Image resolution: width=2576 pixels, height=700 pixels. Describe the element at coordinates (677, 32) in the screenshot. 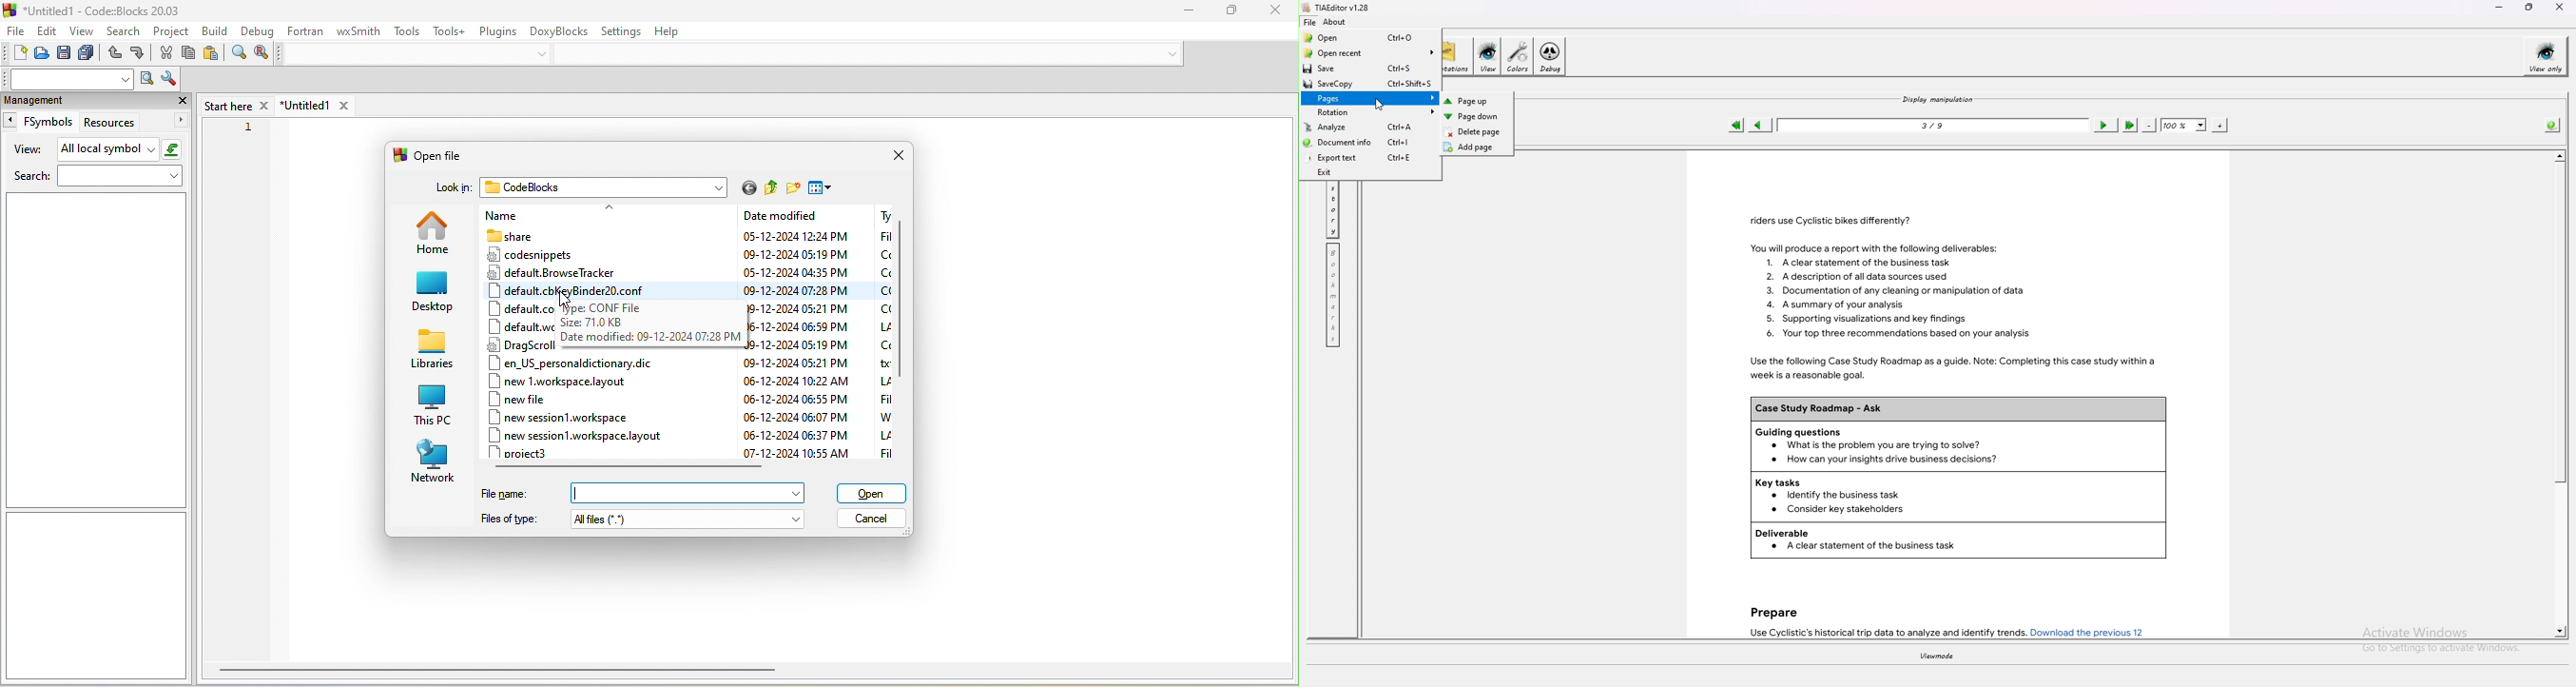

I see `help` at that location.